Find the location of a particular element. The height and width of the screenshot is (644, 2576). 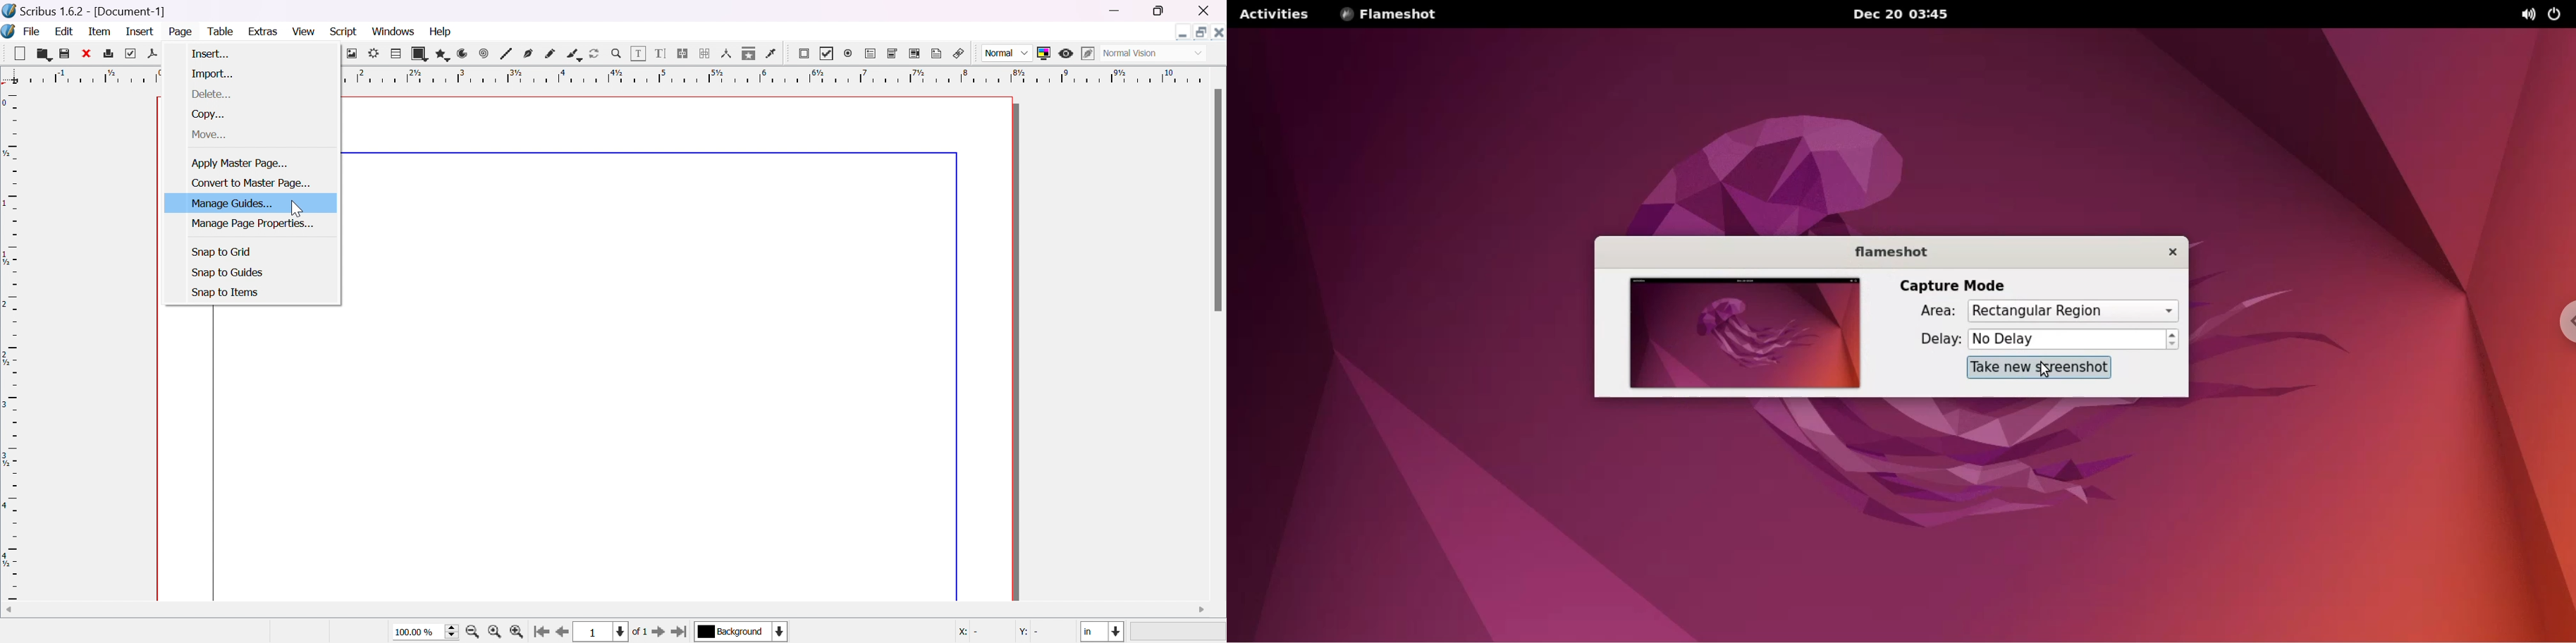

chrome options is located at coordinates (2558, 325).